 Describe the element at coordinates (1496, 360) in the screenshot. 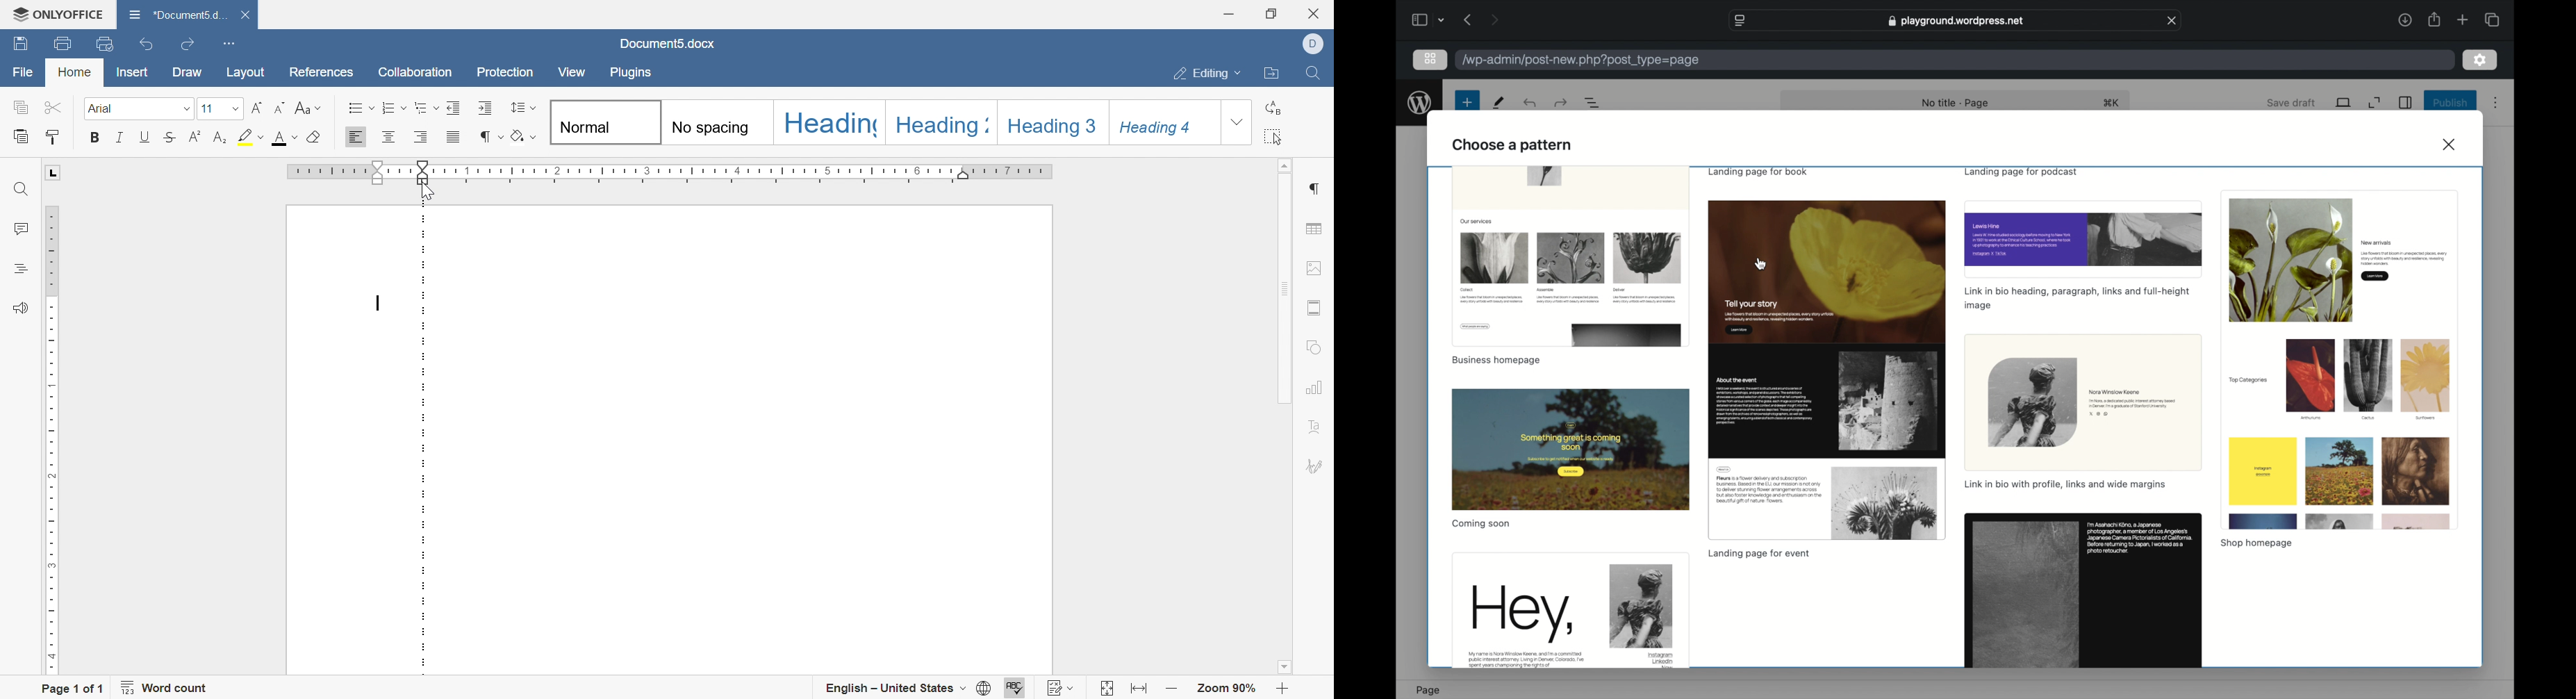

I see `business homepage` at that location.